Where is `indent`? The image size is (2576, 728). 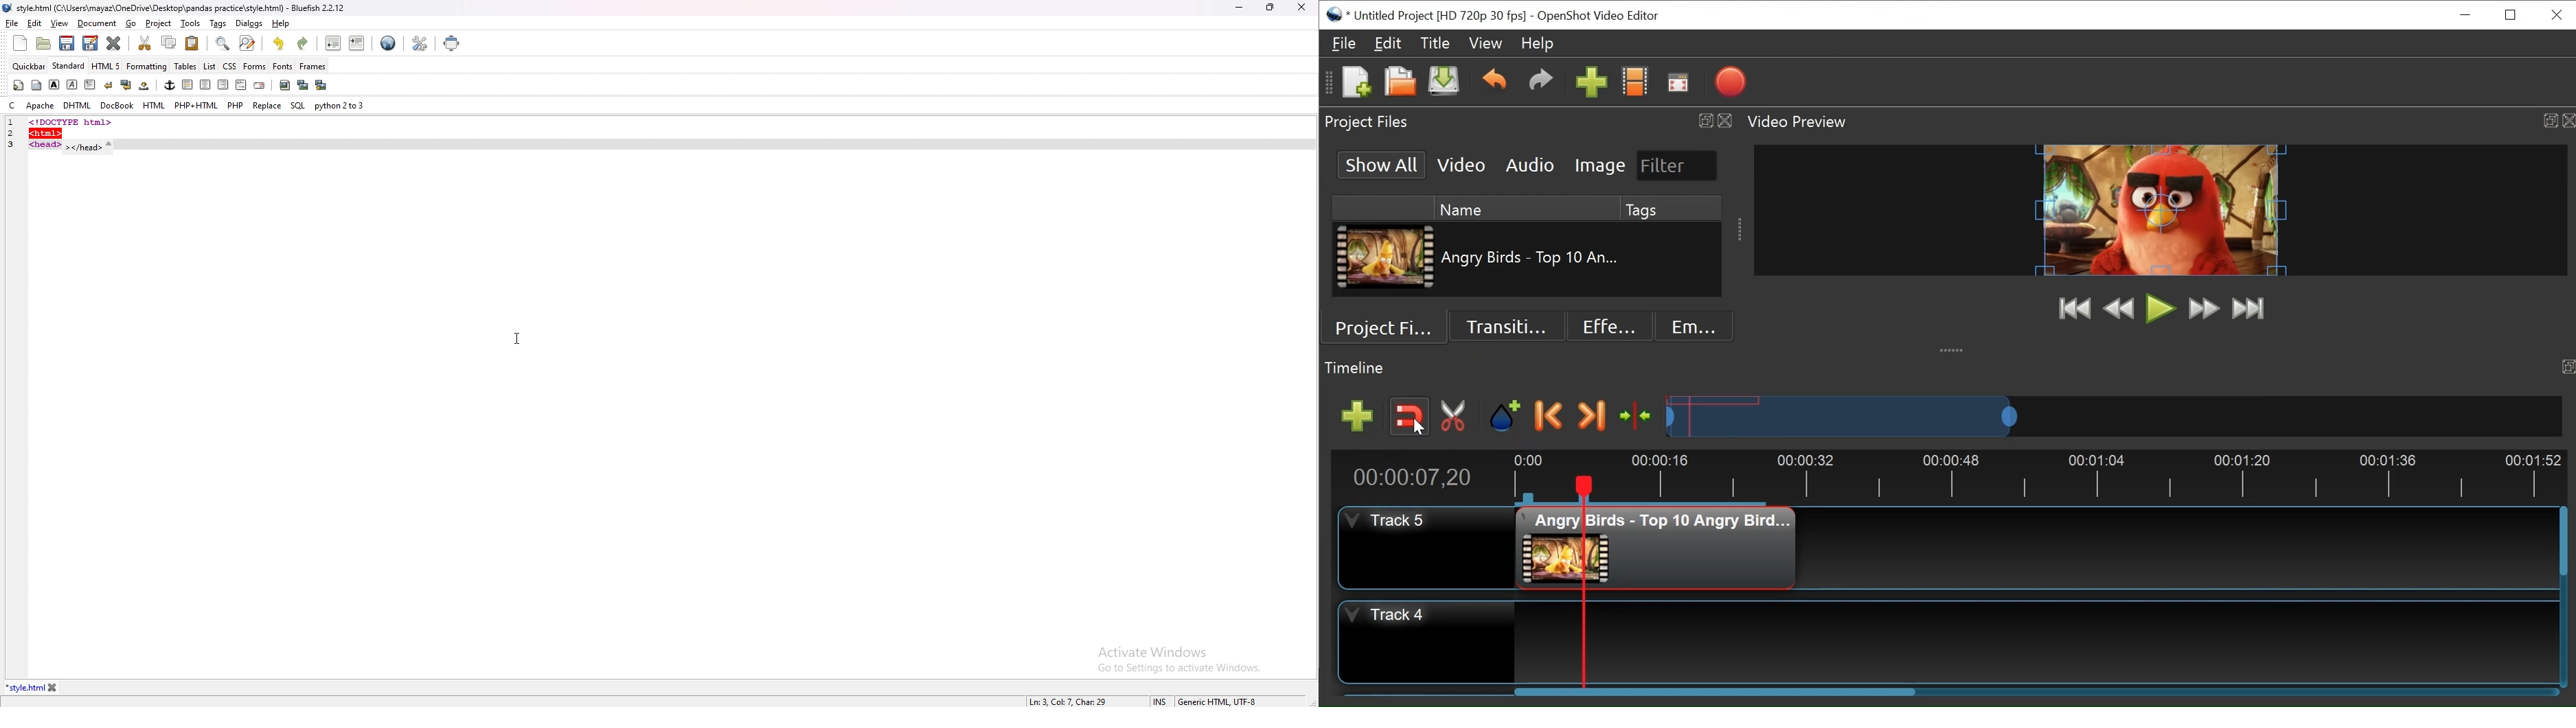
indent is located at coordinates (356, 43).